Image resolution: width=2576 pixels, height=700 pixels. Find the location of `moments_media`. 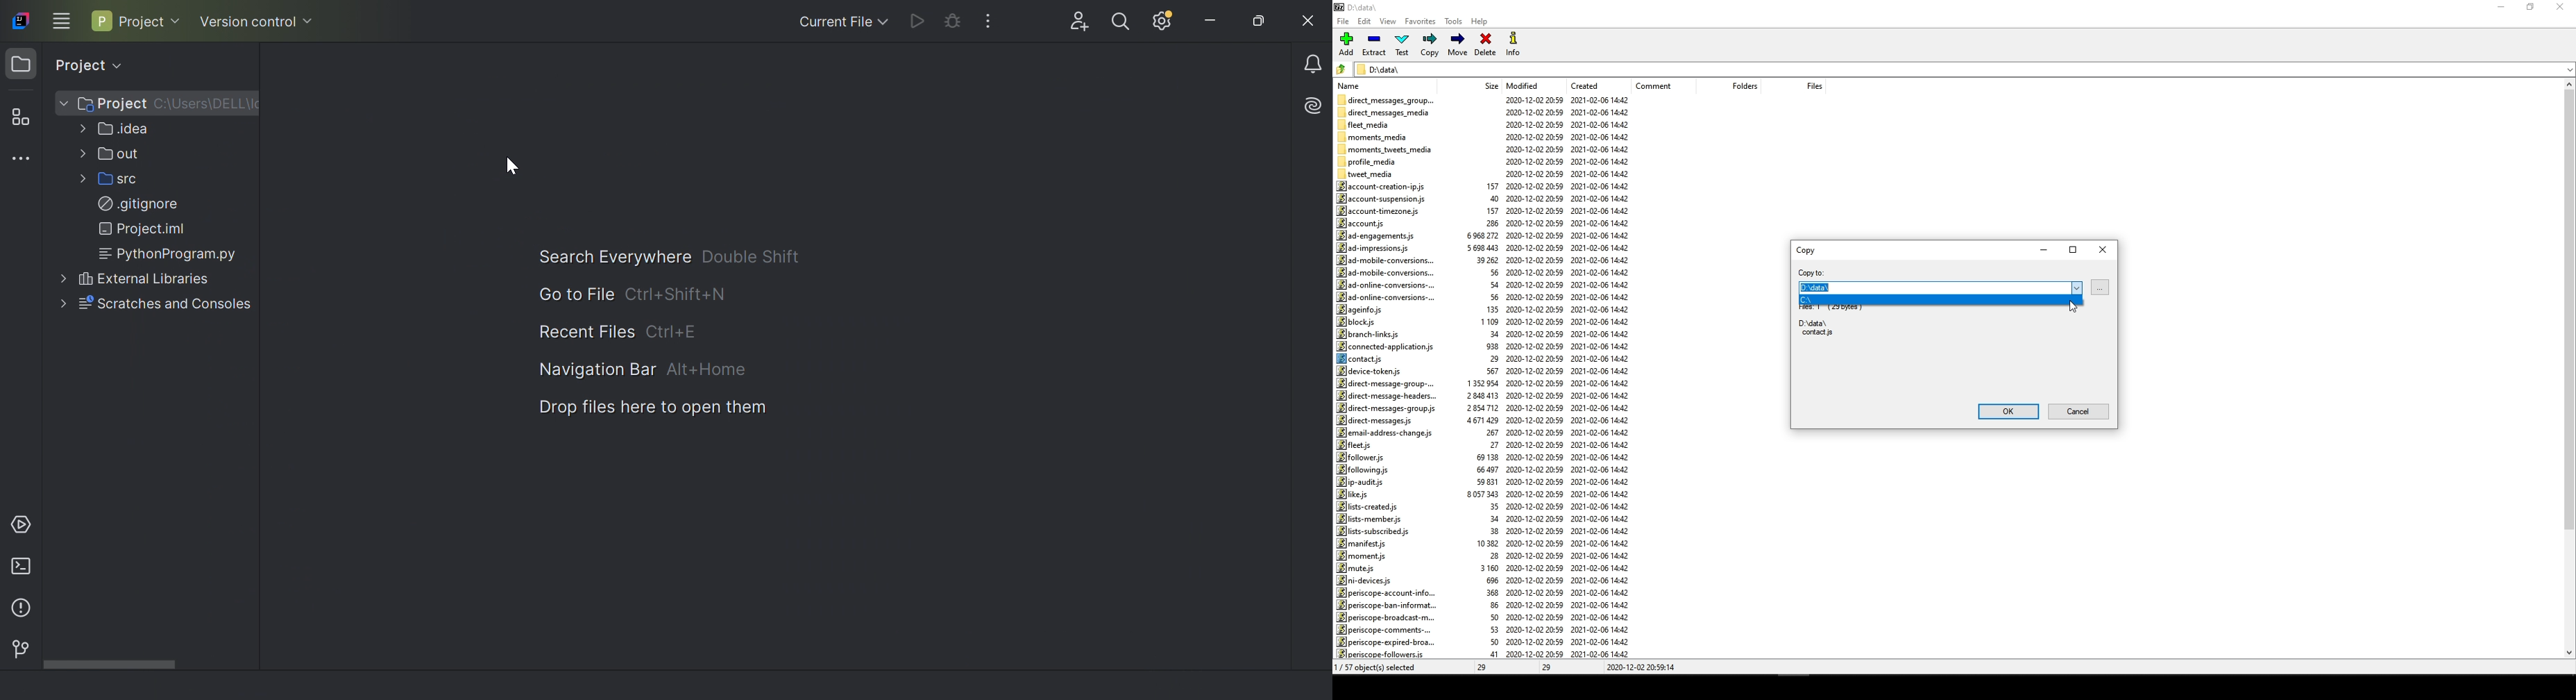

moments_media is located at coordinates (1376, 135).